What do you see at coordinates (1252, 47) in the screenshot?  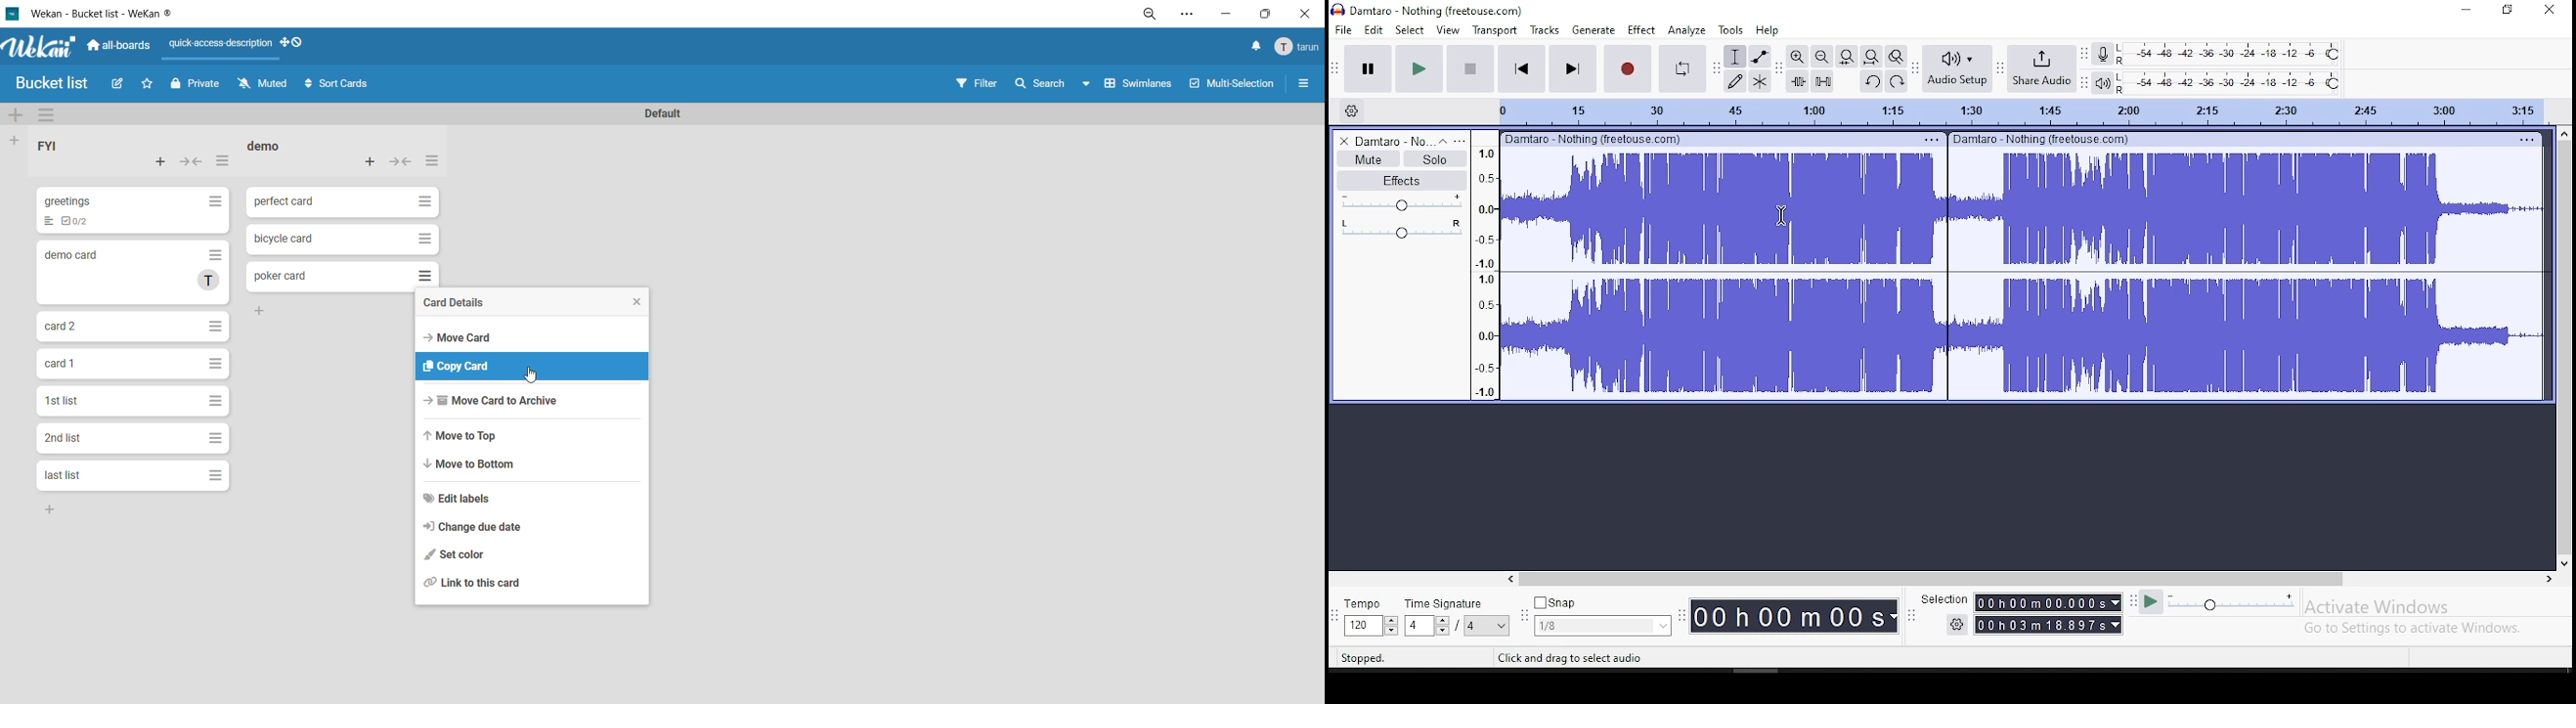 I see `notifications` at bounding box center [1252, 47].